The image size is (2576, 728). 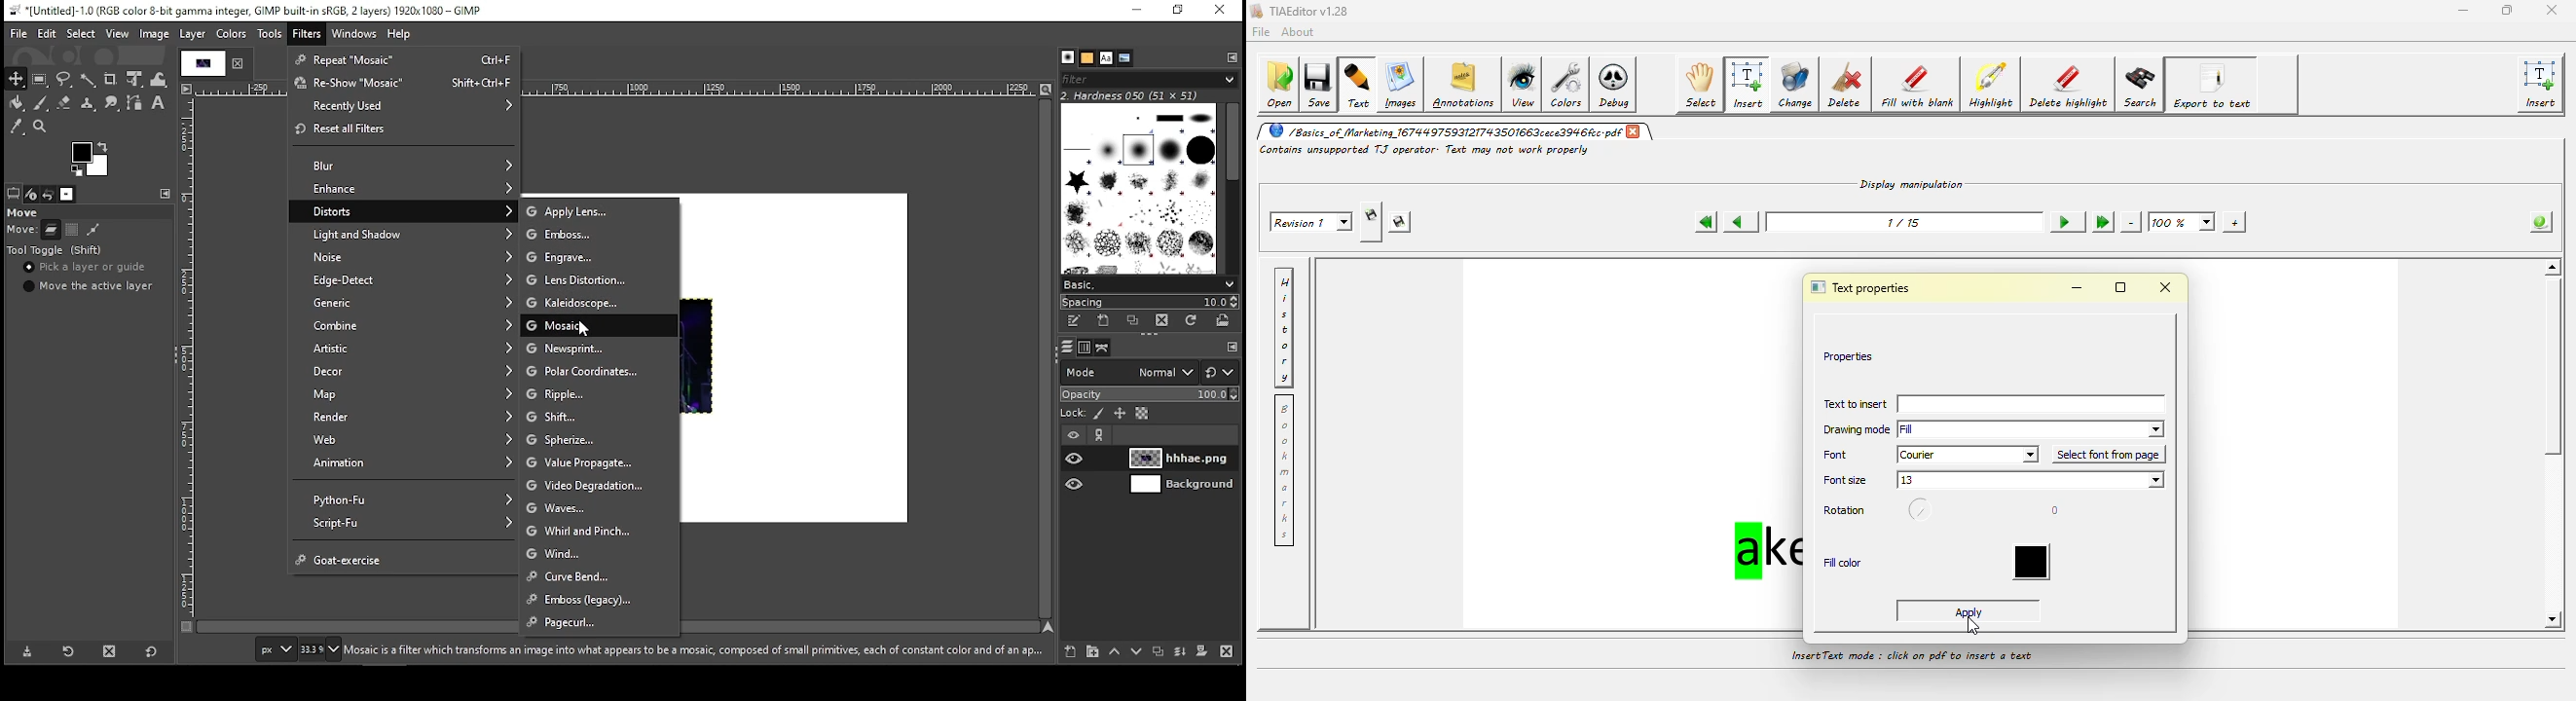 What do you see at coordinates (1048, 358) in the screenshot?
I see `scroll bar` at bounding box center [1048, 358].